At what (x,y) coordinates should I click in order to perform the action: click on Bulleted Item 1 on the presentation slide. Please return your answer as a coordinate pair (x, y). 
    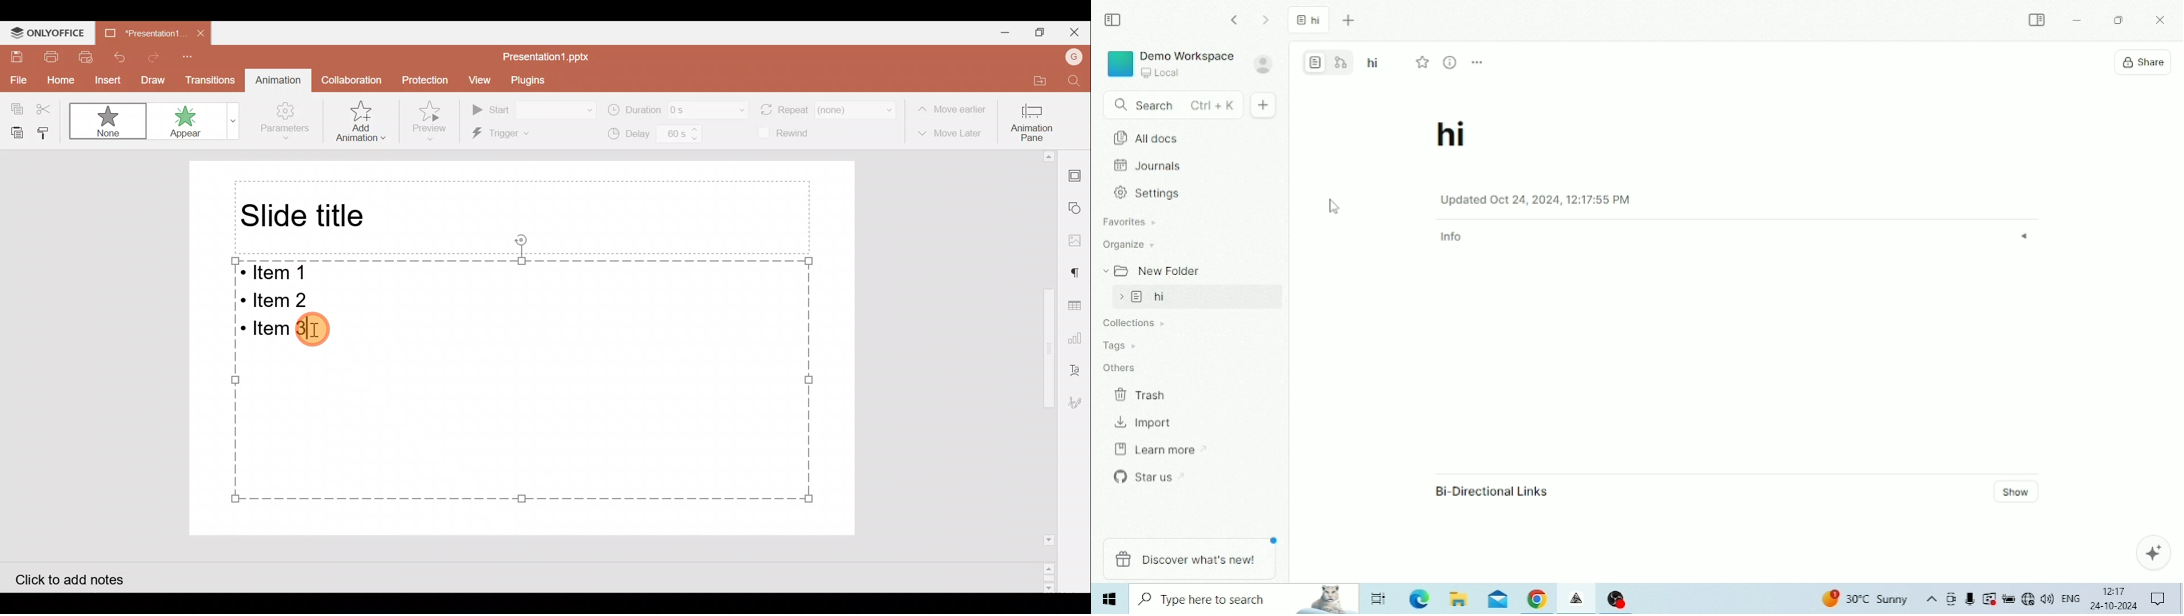
    Looking at the image, I should click on (279, 273).